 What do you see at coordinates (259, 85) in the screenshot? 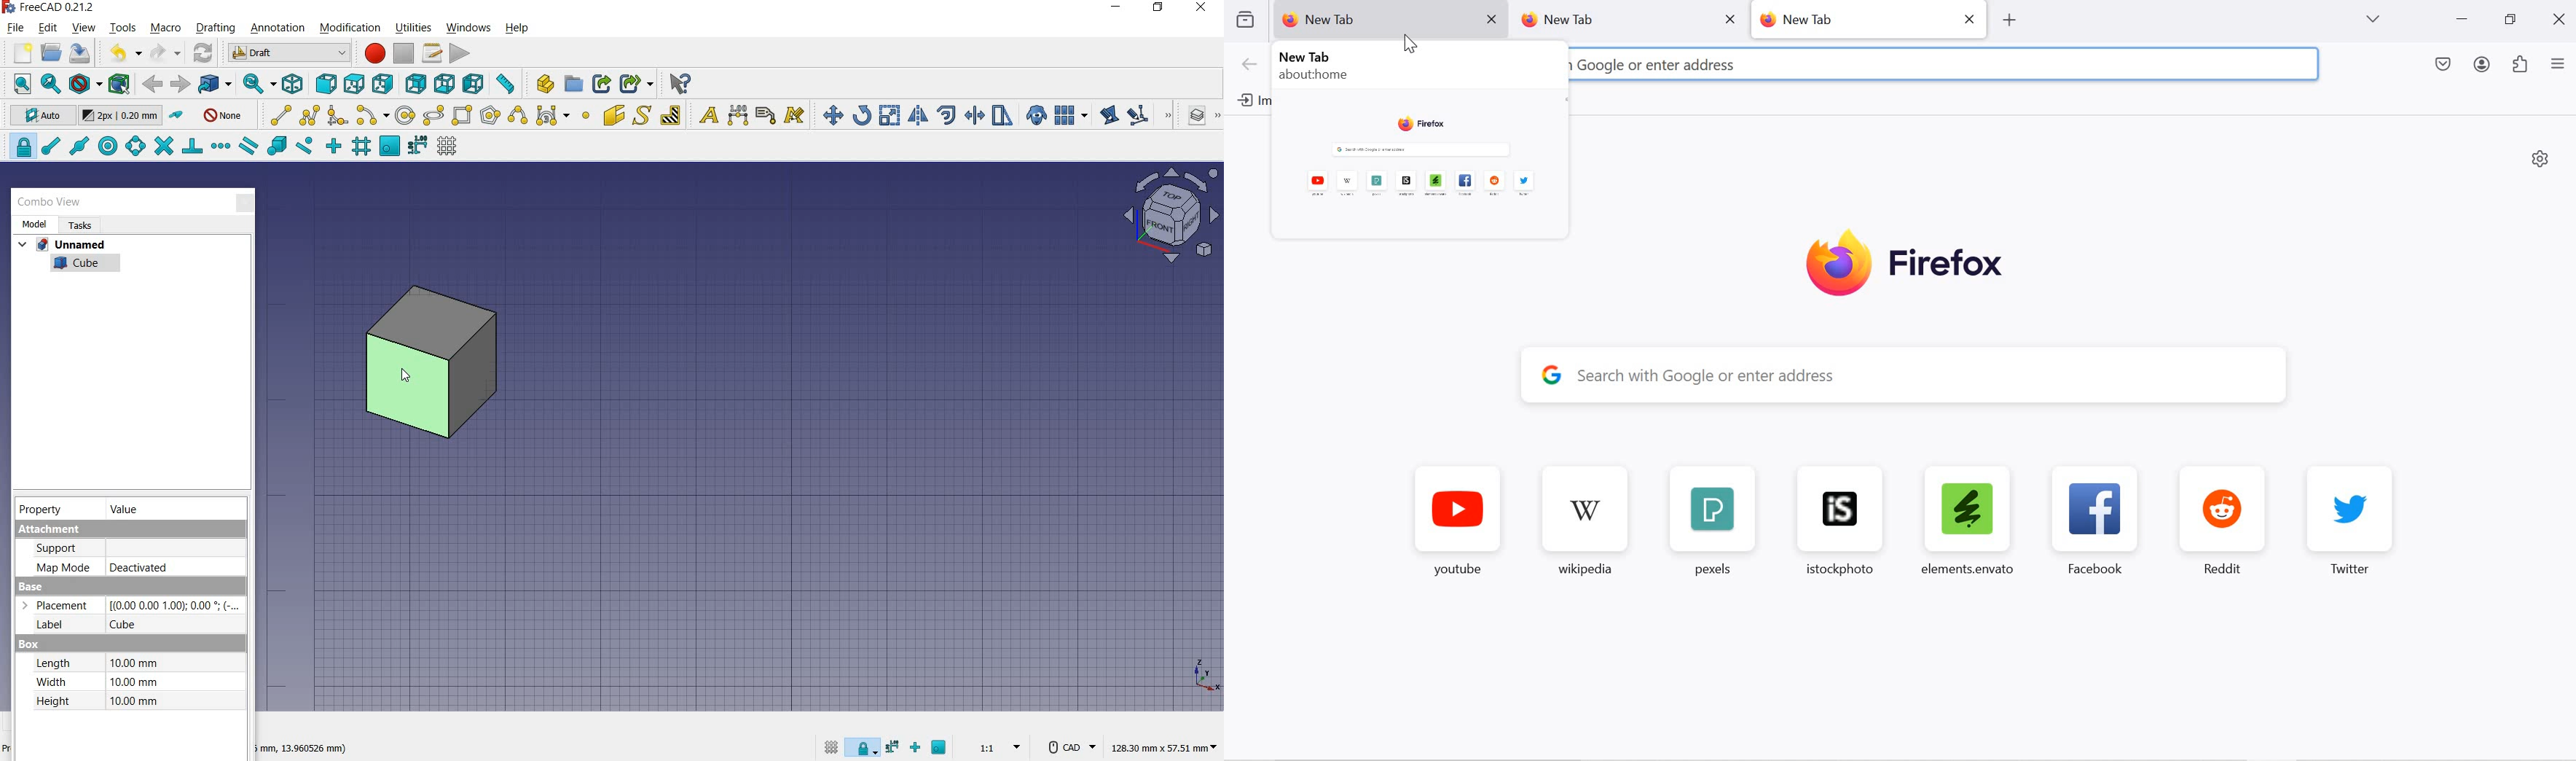
I see `sync view` at bounding box center [259, 85].